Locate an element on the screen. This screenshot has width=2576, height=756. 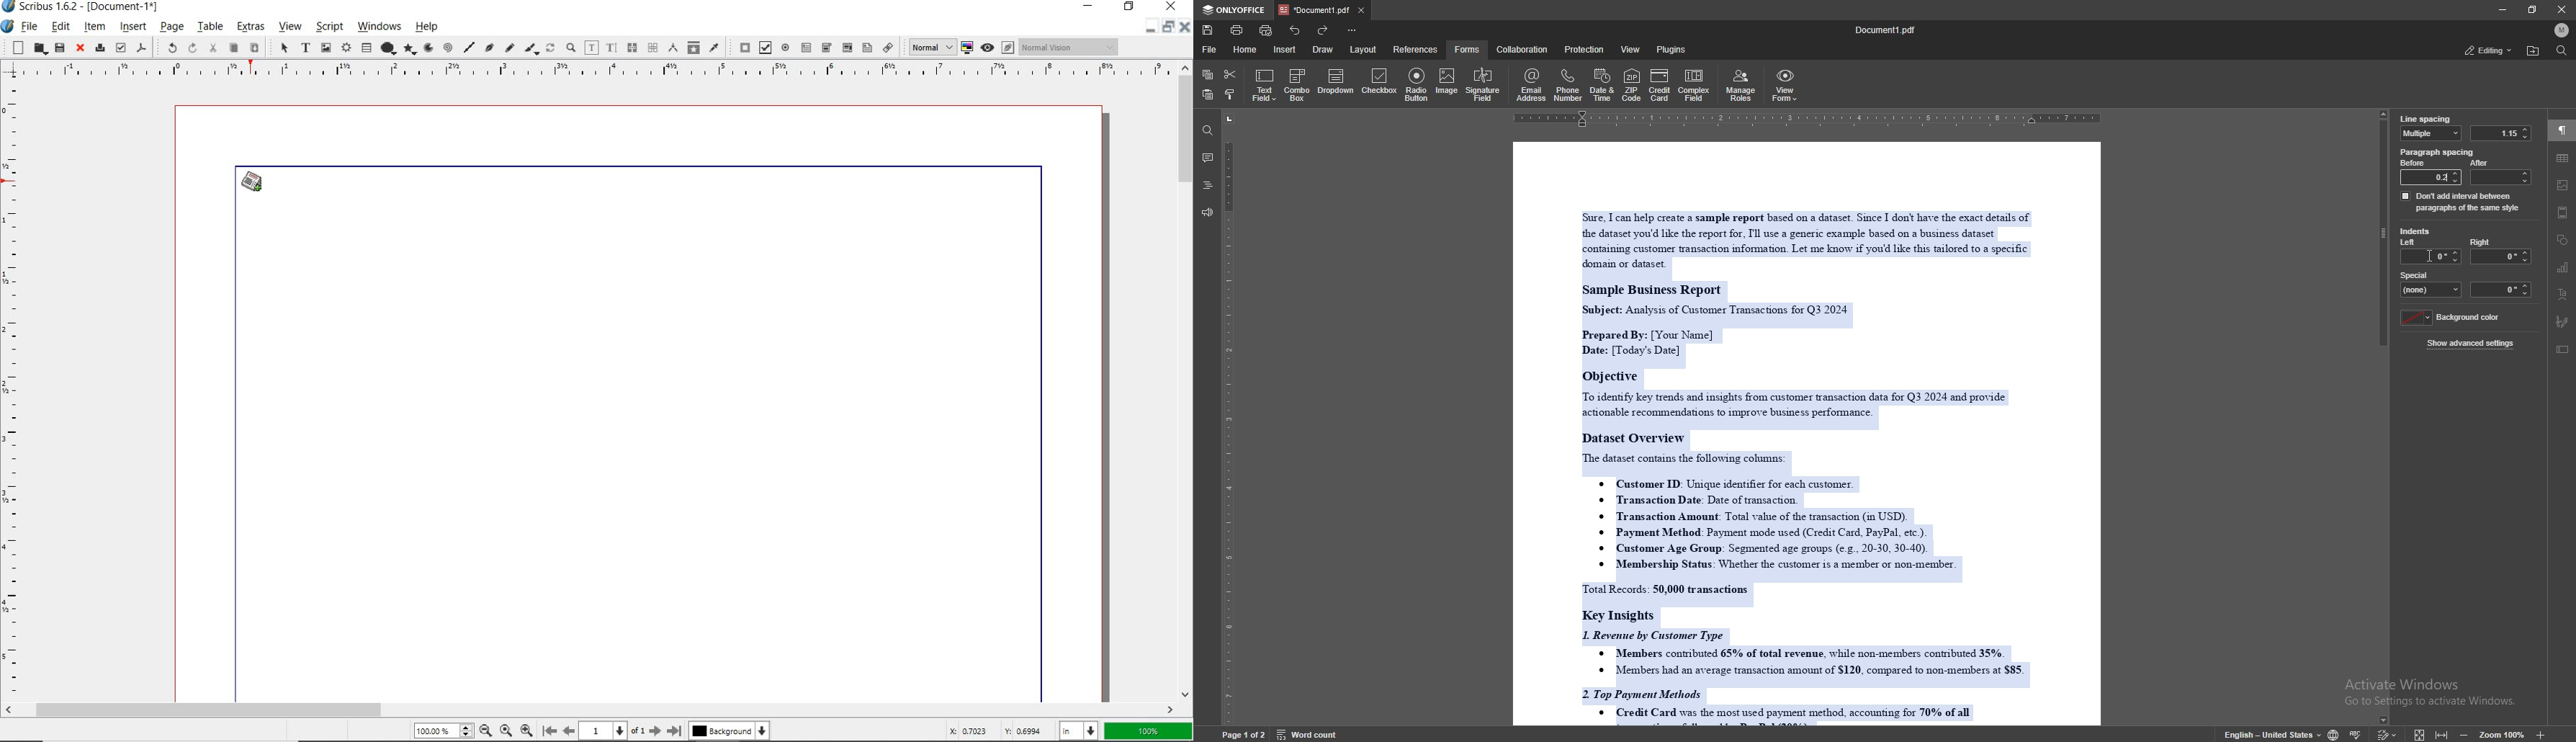
edit is located at coordinates (61, 28).